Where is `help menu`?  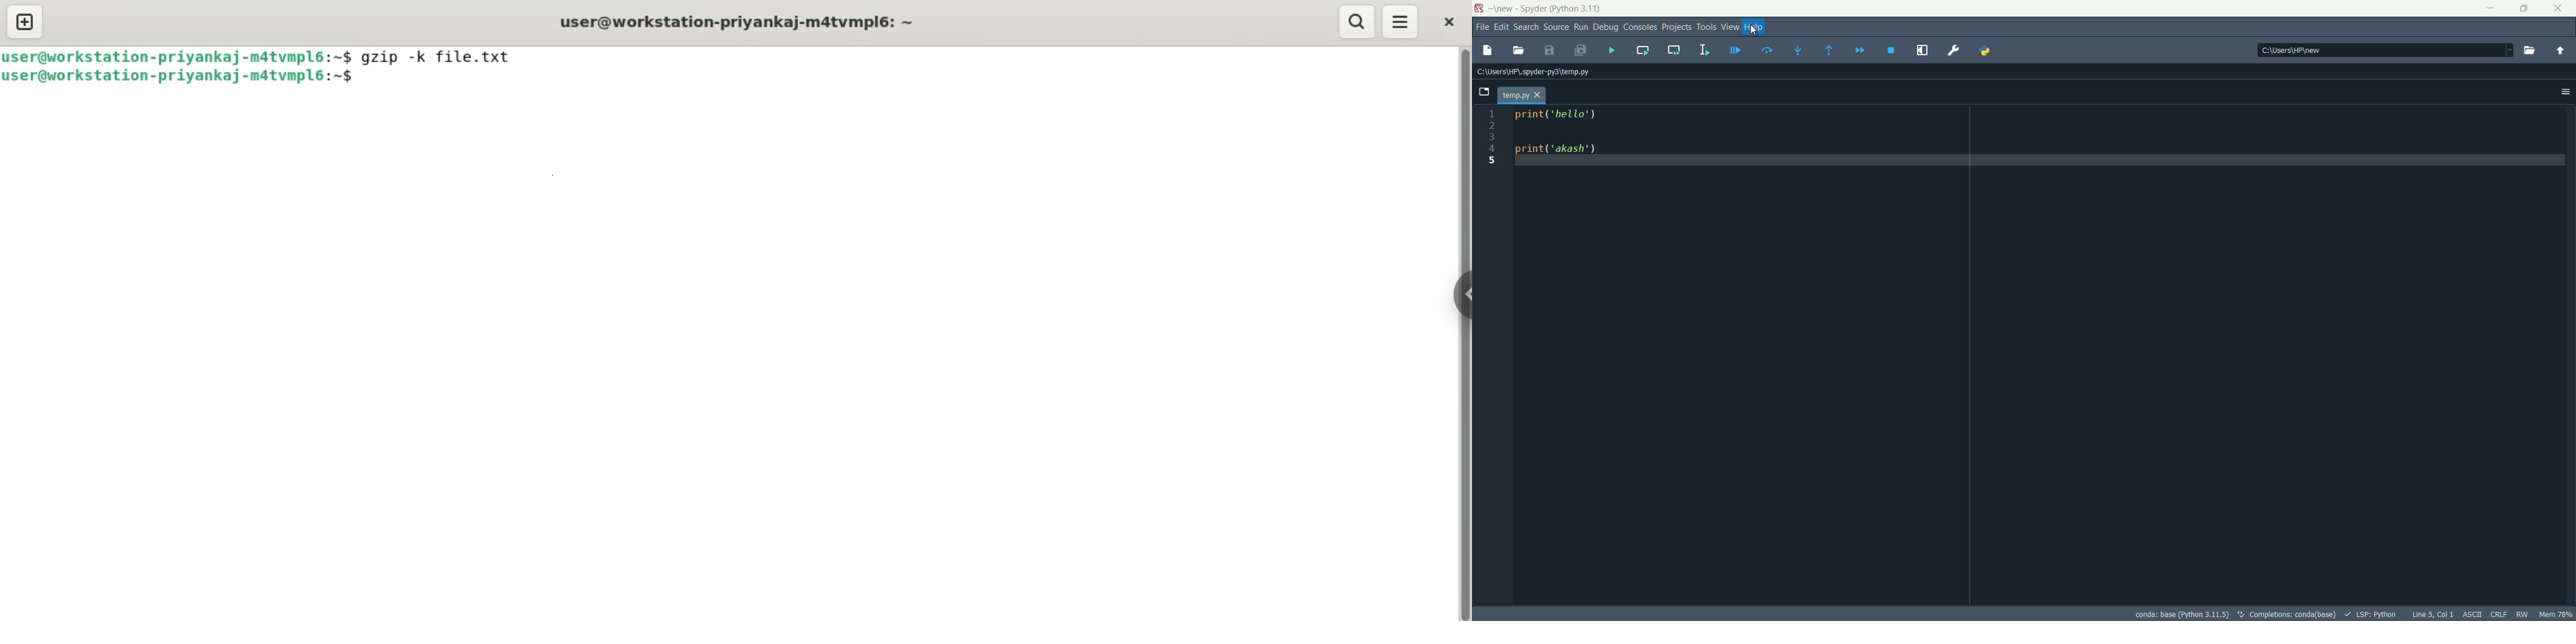 help menu is located at coordinates (1755, 26).